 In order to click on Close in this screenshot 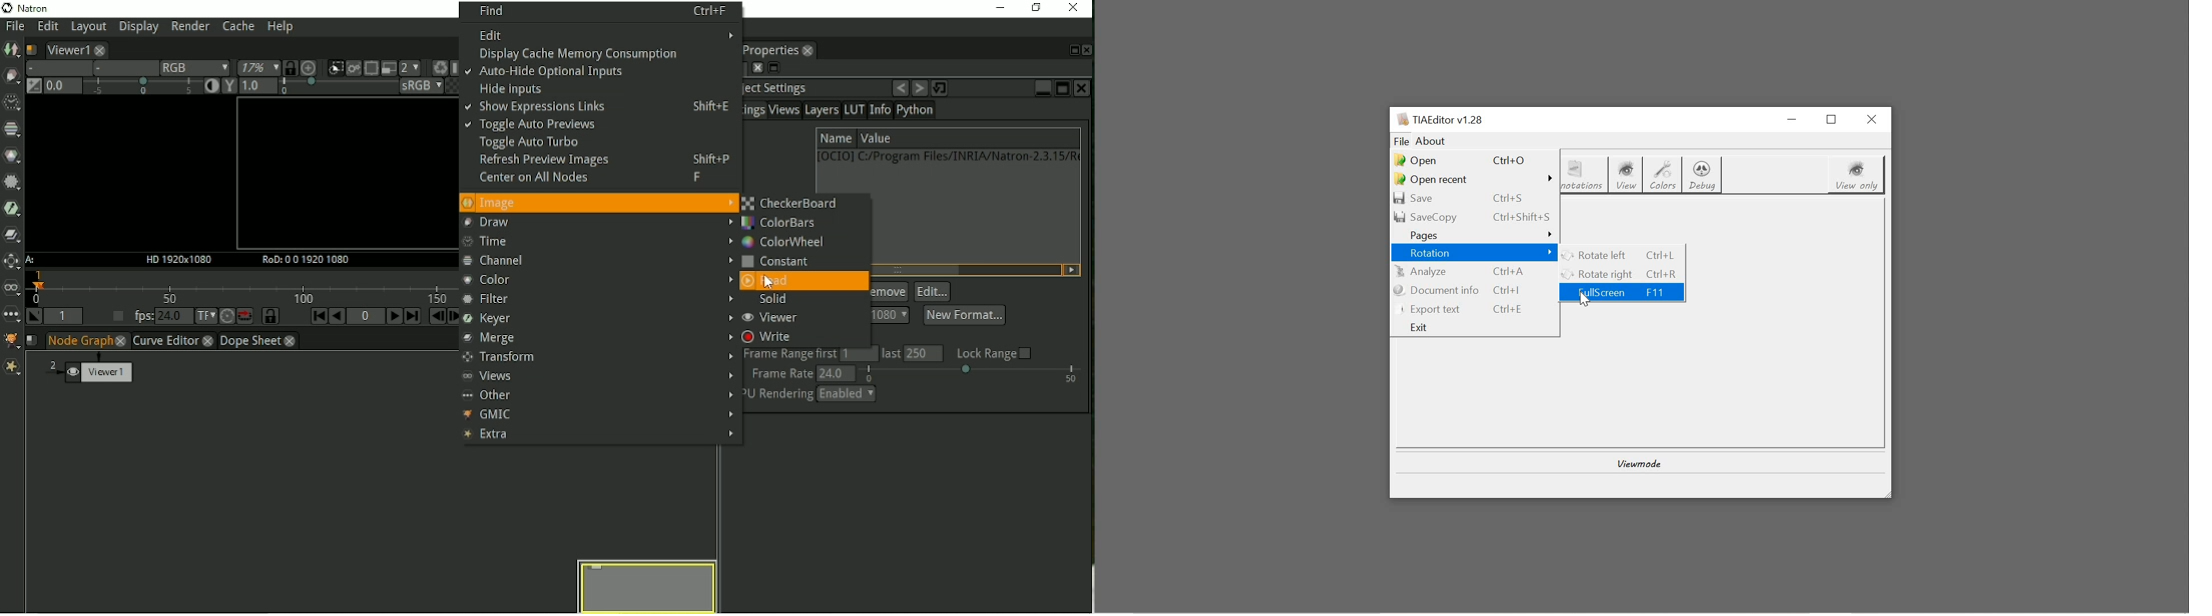, I will do `click(1075, 8)`.